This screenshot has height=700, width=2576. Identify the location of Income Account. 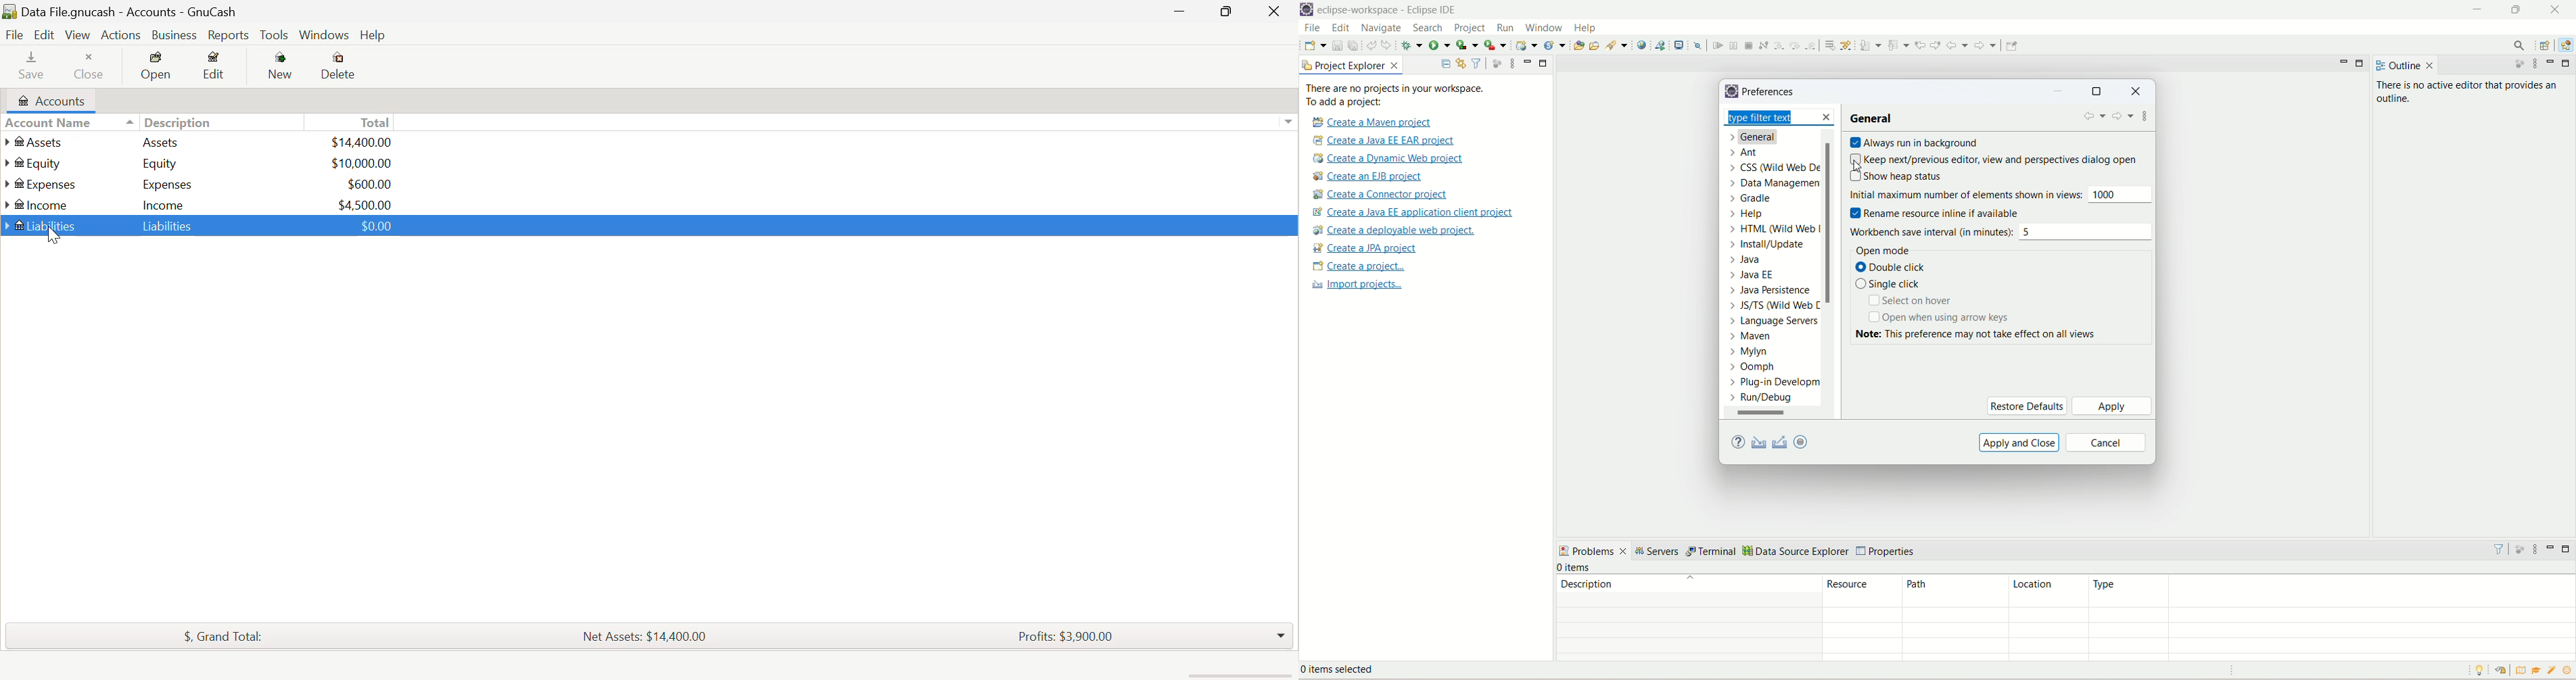
(41, 205).